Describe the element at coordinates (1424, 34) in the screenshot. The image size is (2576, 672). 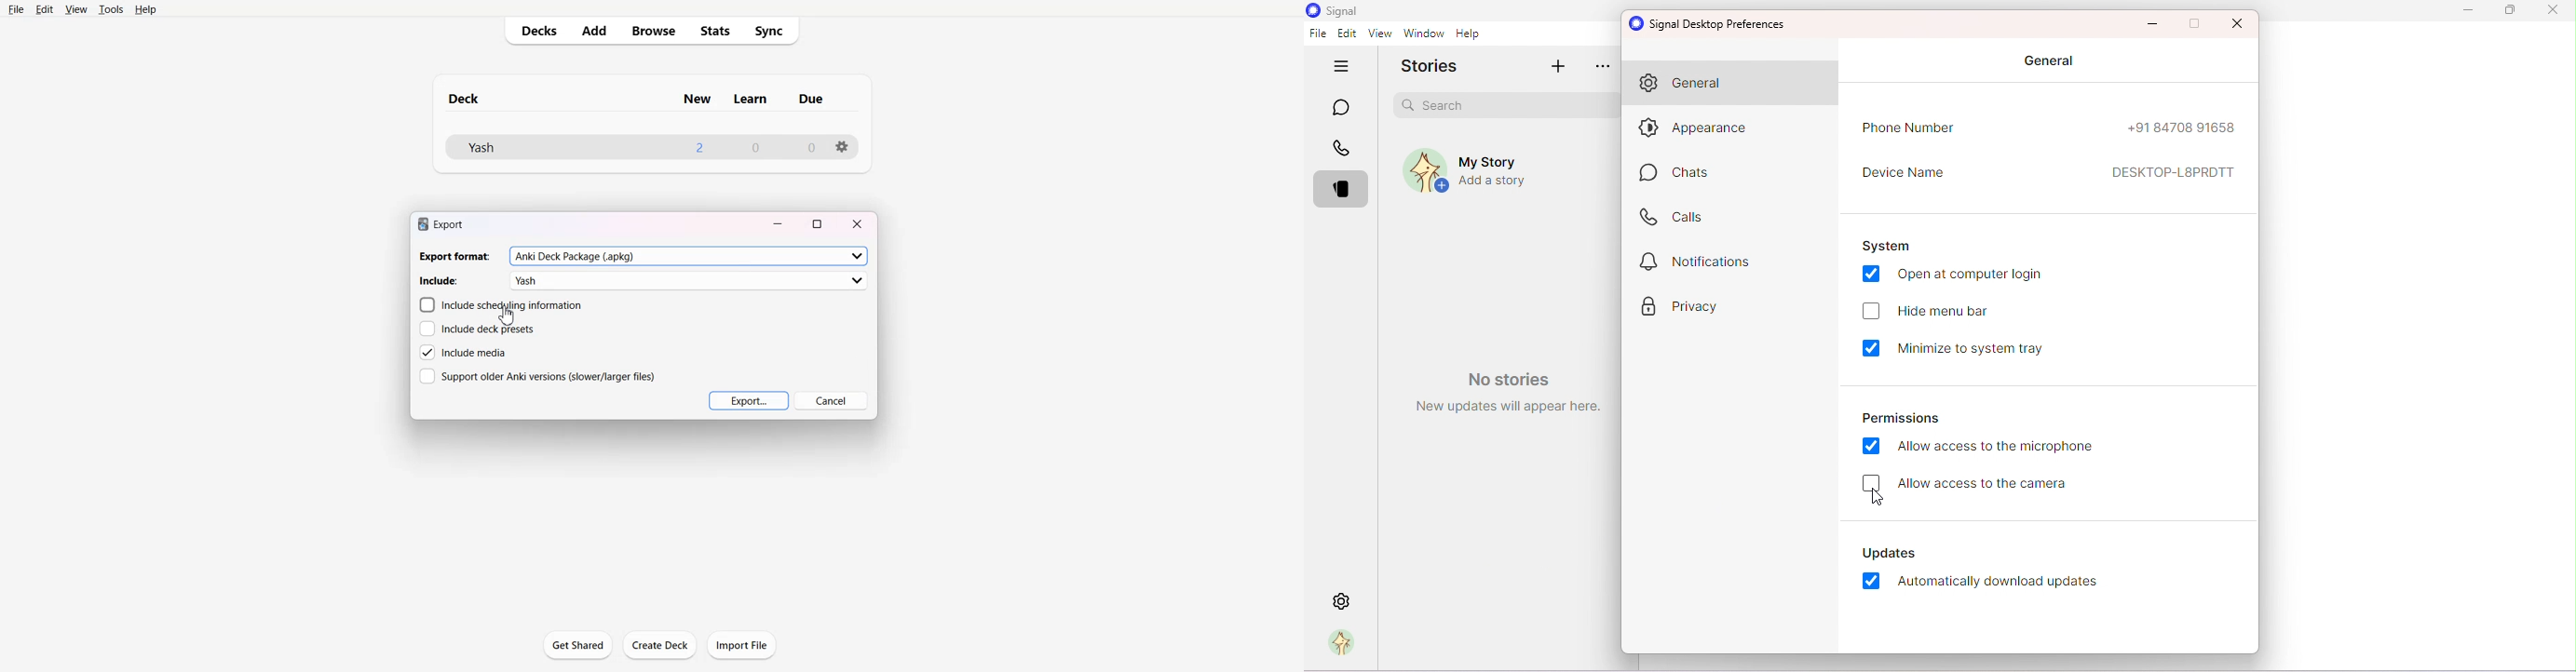
I see `Window` at that location.